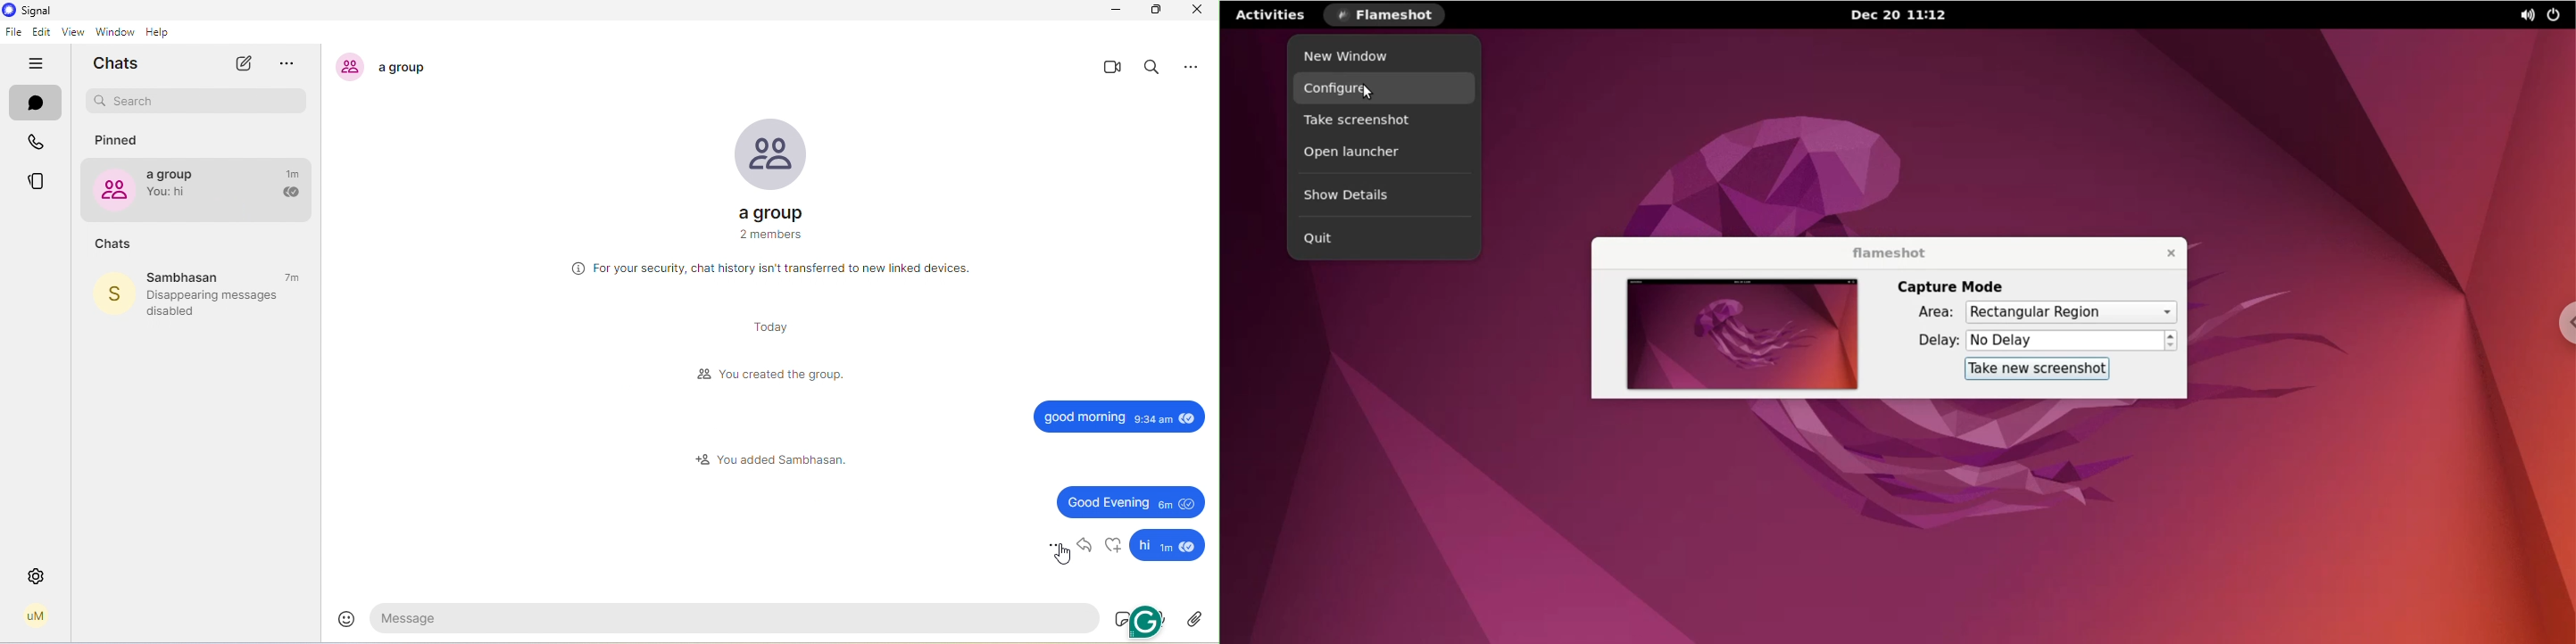  Describe the element at coordinates (1085, 545) in the screenshot. I see `reply` at that location.